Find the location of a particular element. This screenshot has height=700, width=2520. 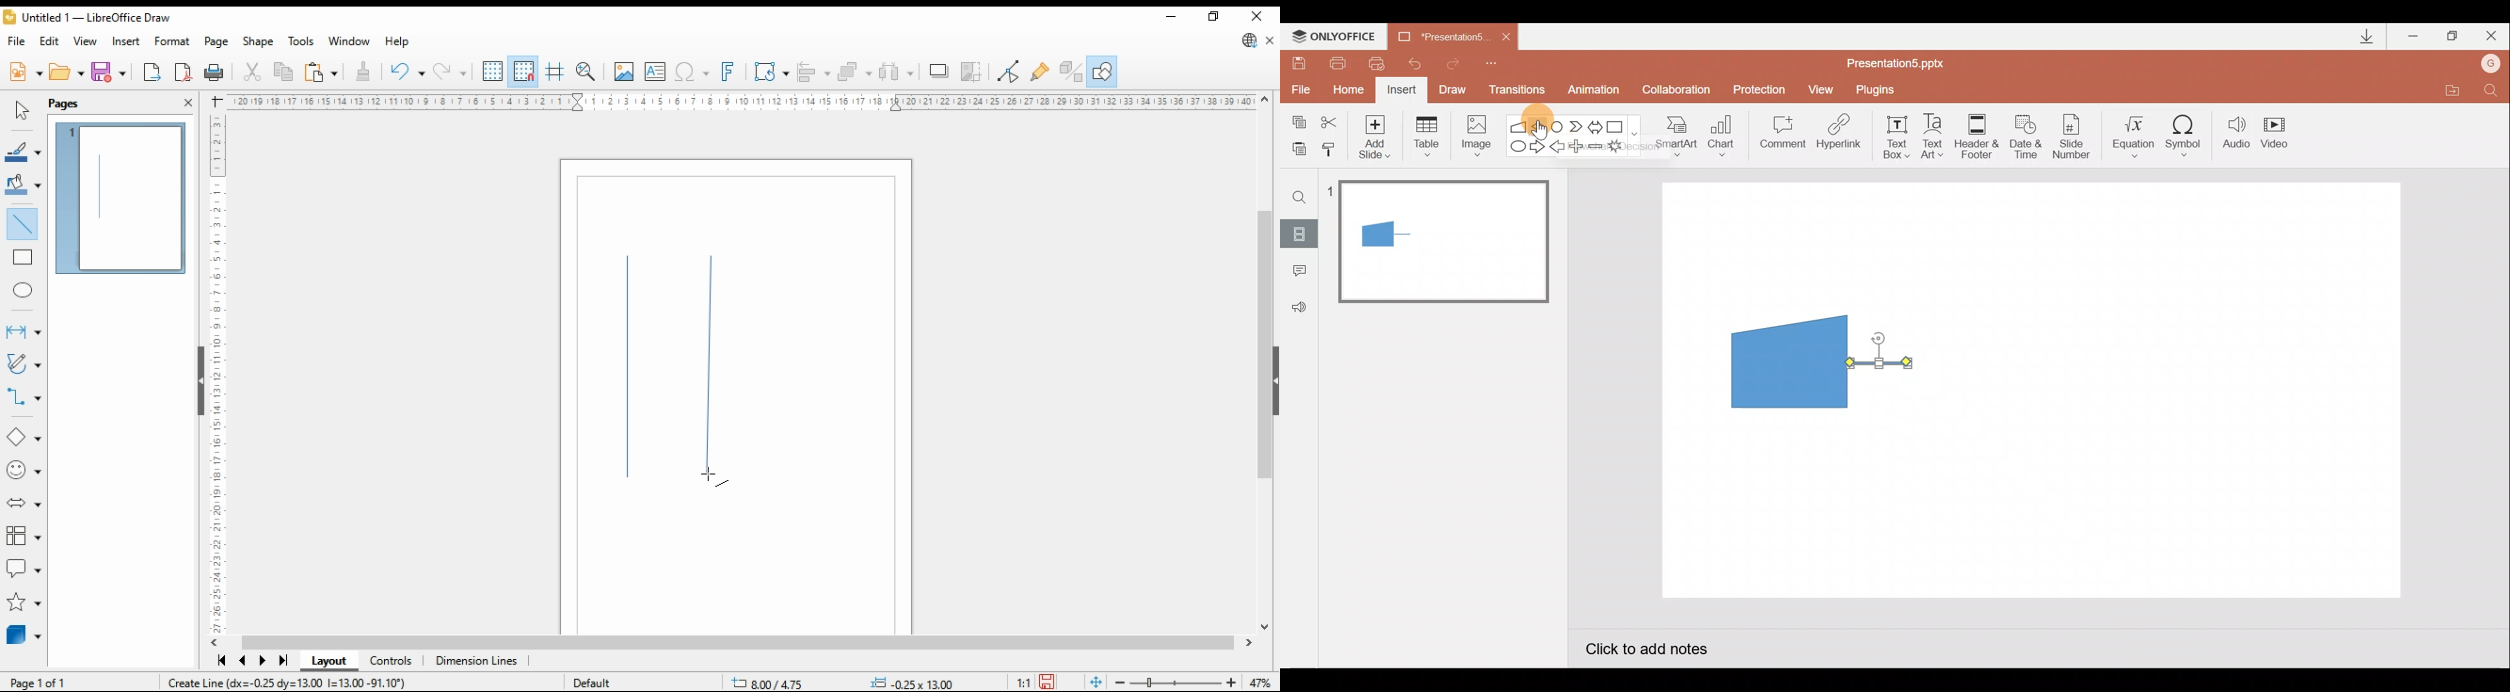

controls is located at coordinates (393, 663).